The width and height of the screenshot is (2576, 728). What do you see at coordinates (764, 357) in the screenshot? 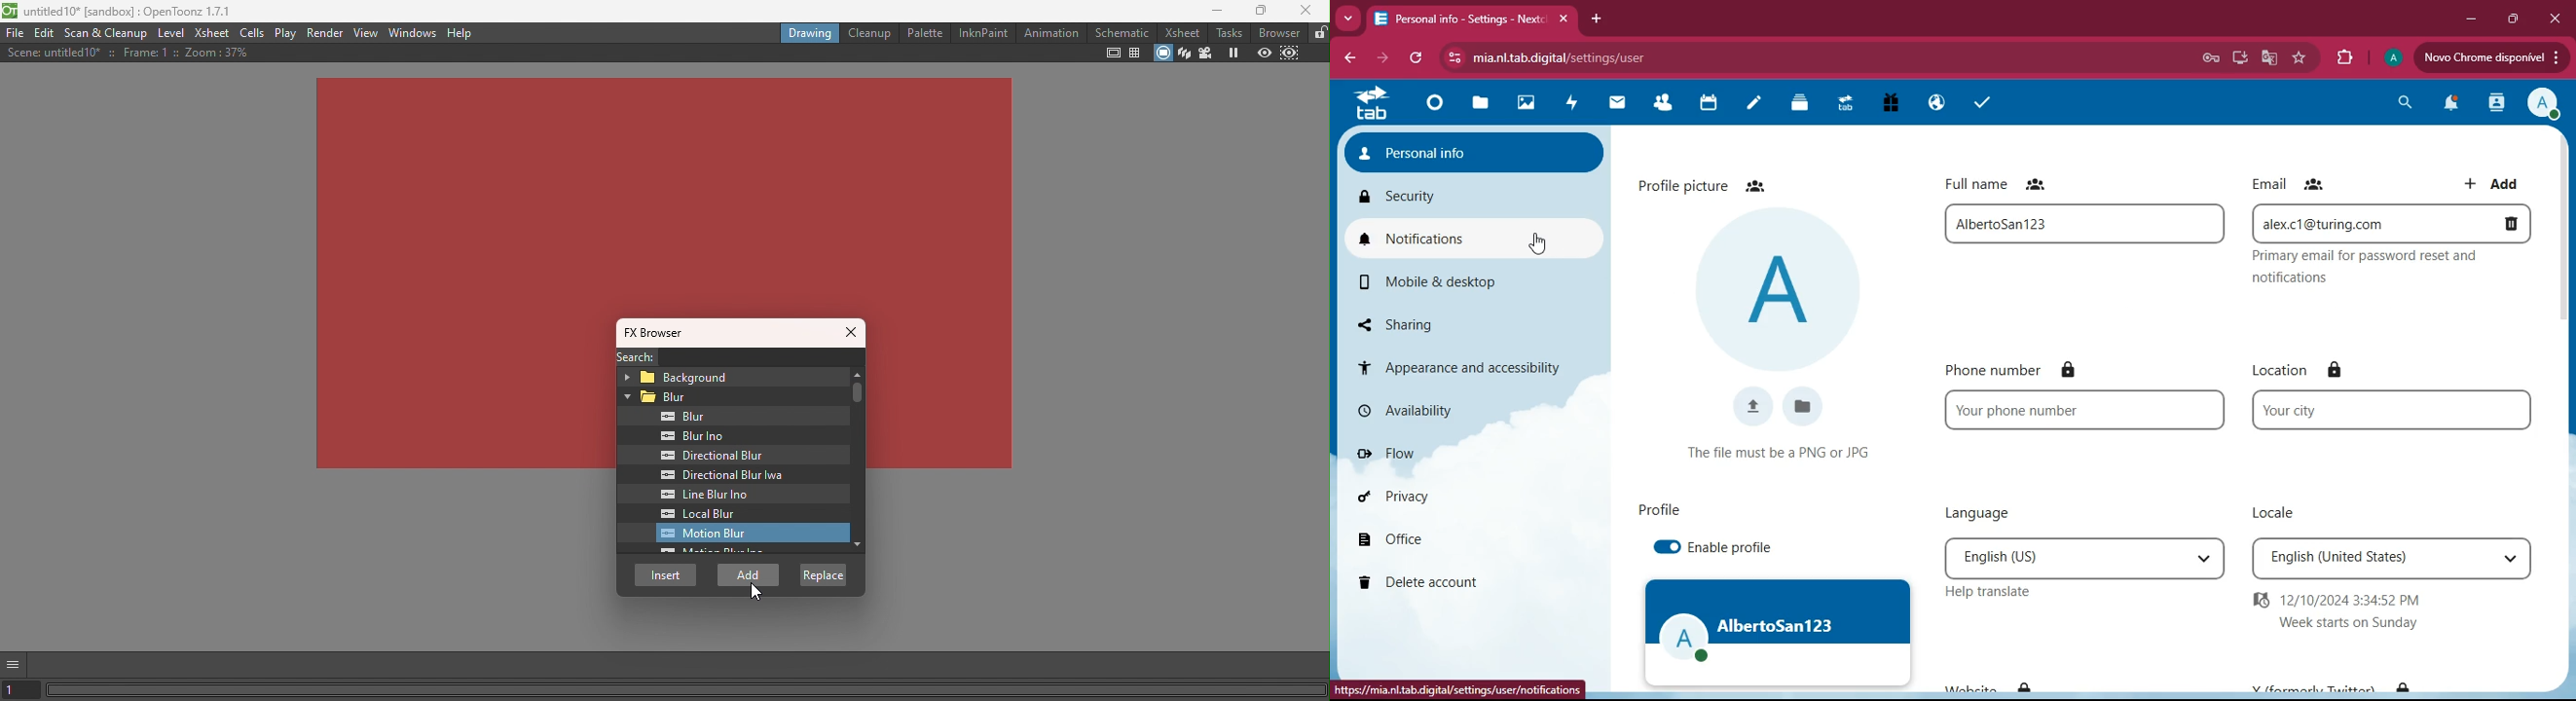
I see `Search bar` at bounding box center [764, 357].